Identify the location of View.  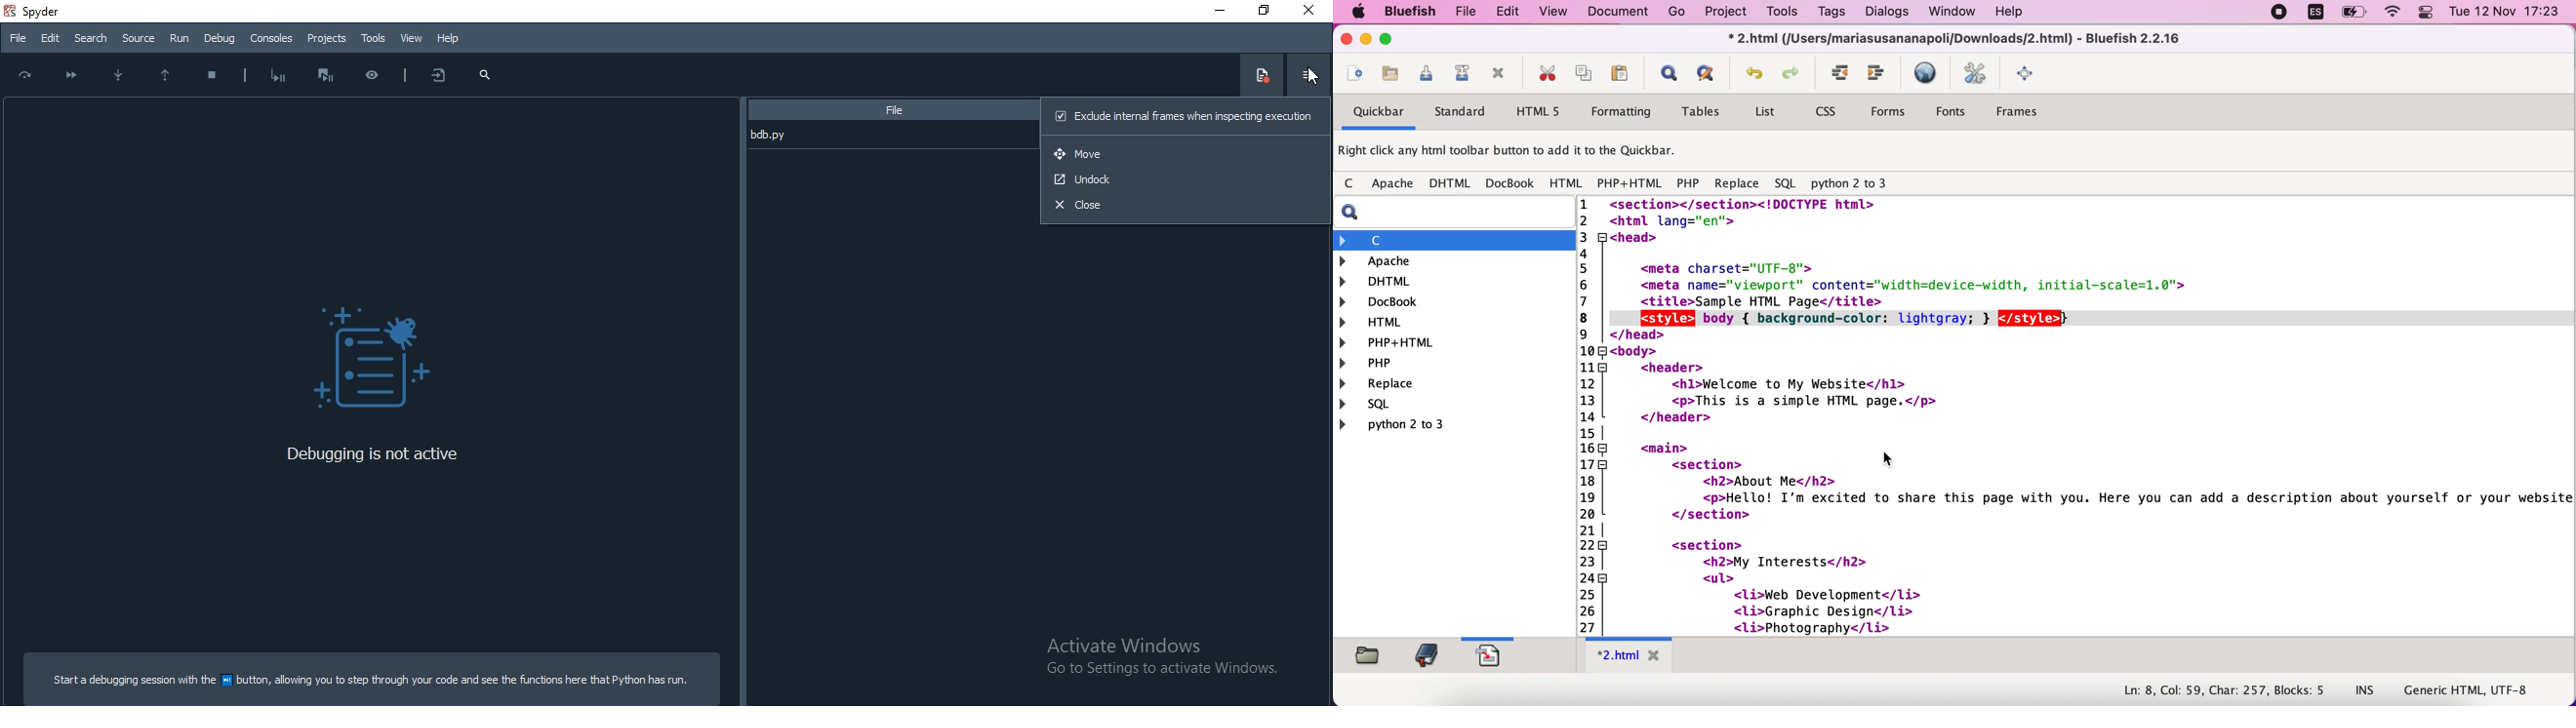
(411, 39).